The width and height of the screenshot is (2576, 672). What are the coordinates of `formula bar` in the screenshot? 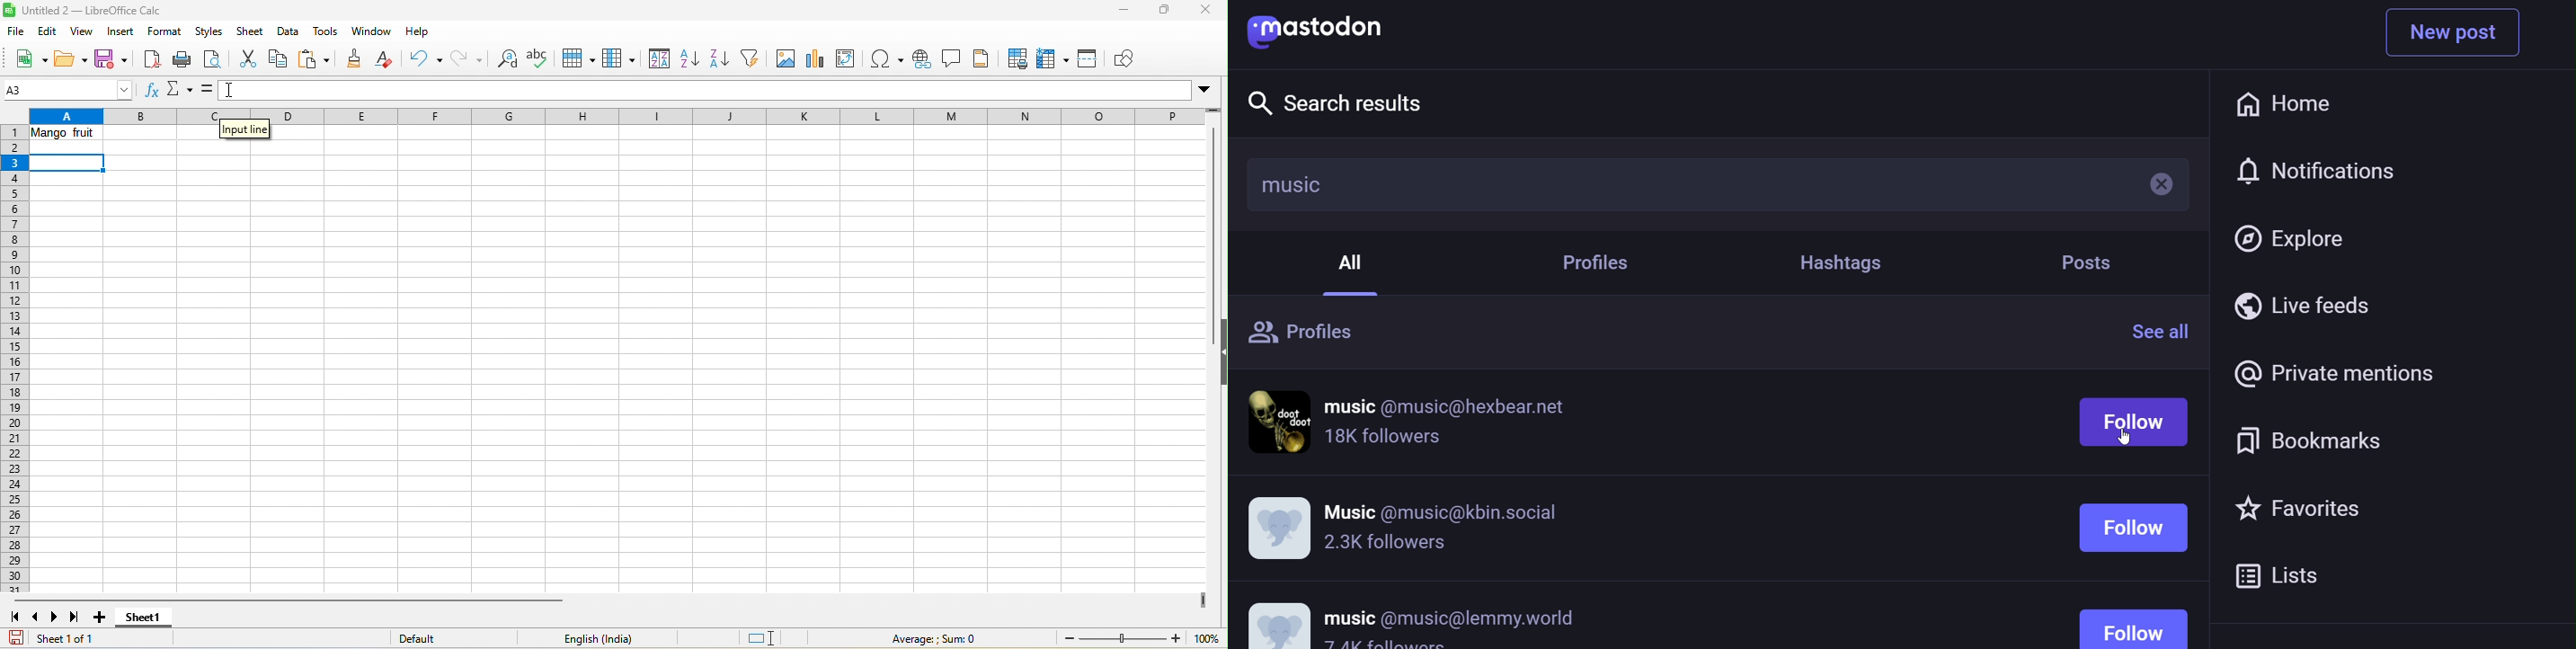 It's located at (750, 92).